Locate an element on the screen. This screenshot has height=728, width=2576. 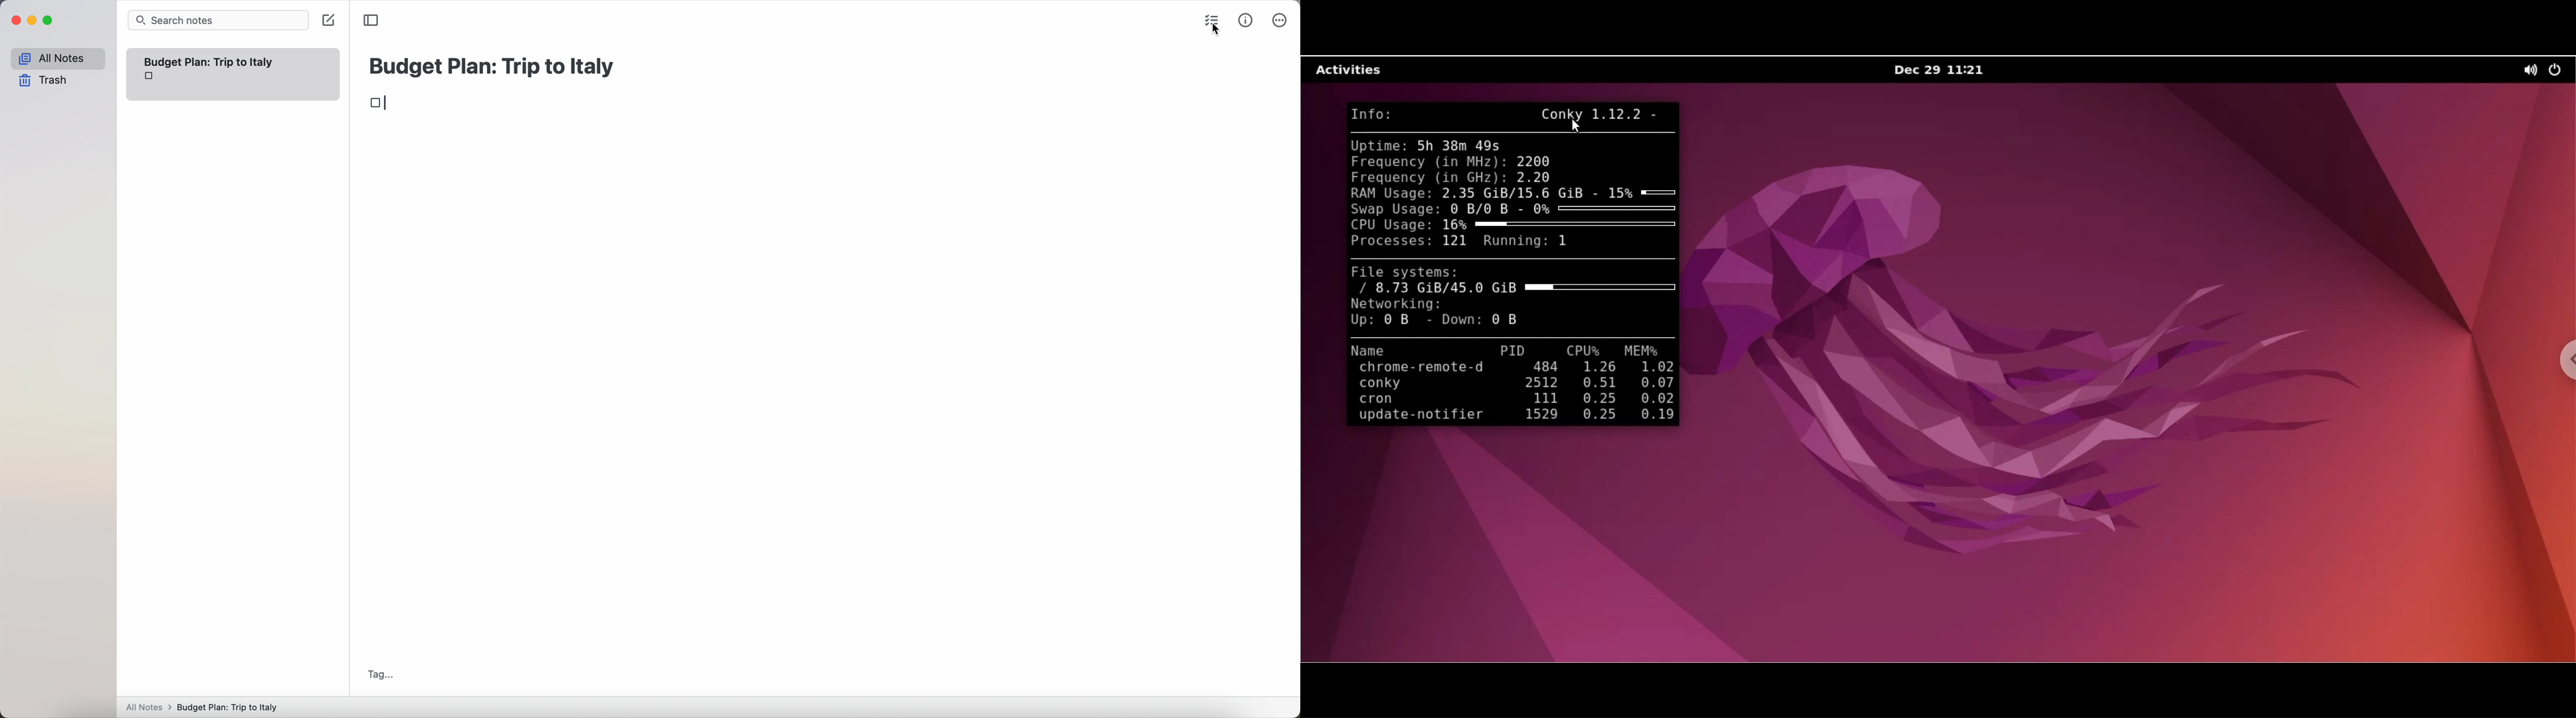
all notes is located at coordinates (57, 58).